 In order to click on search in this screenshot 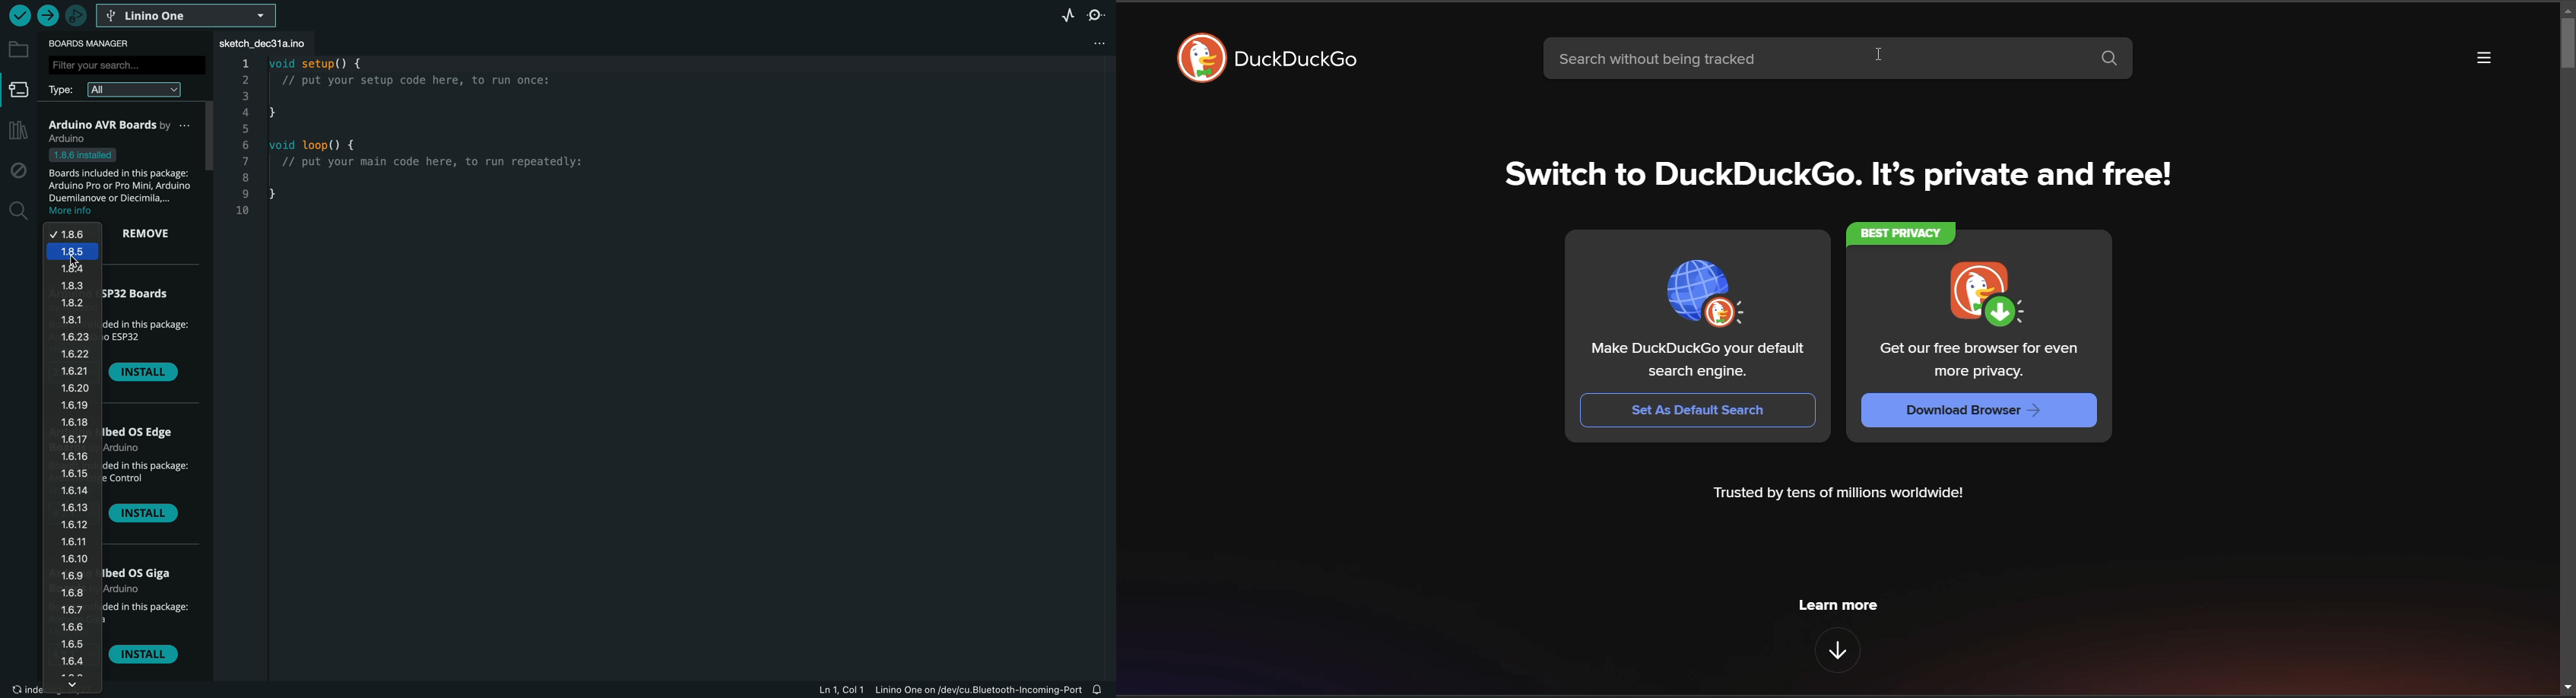, I will do `click(17, 211)`.